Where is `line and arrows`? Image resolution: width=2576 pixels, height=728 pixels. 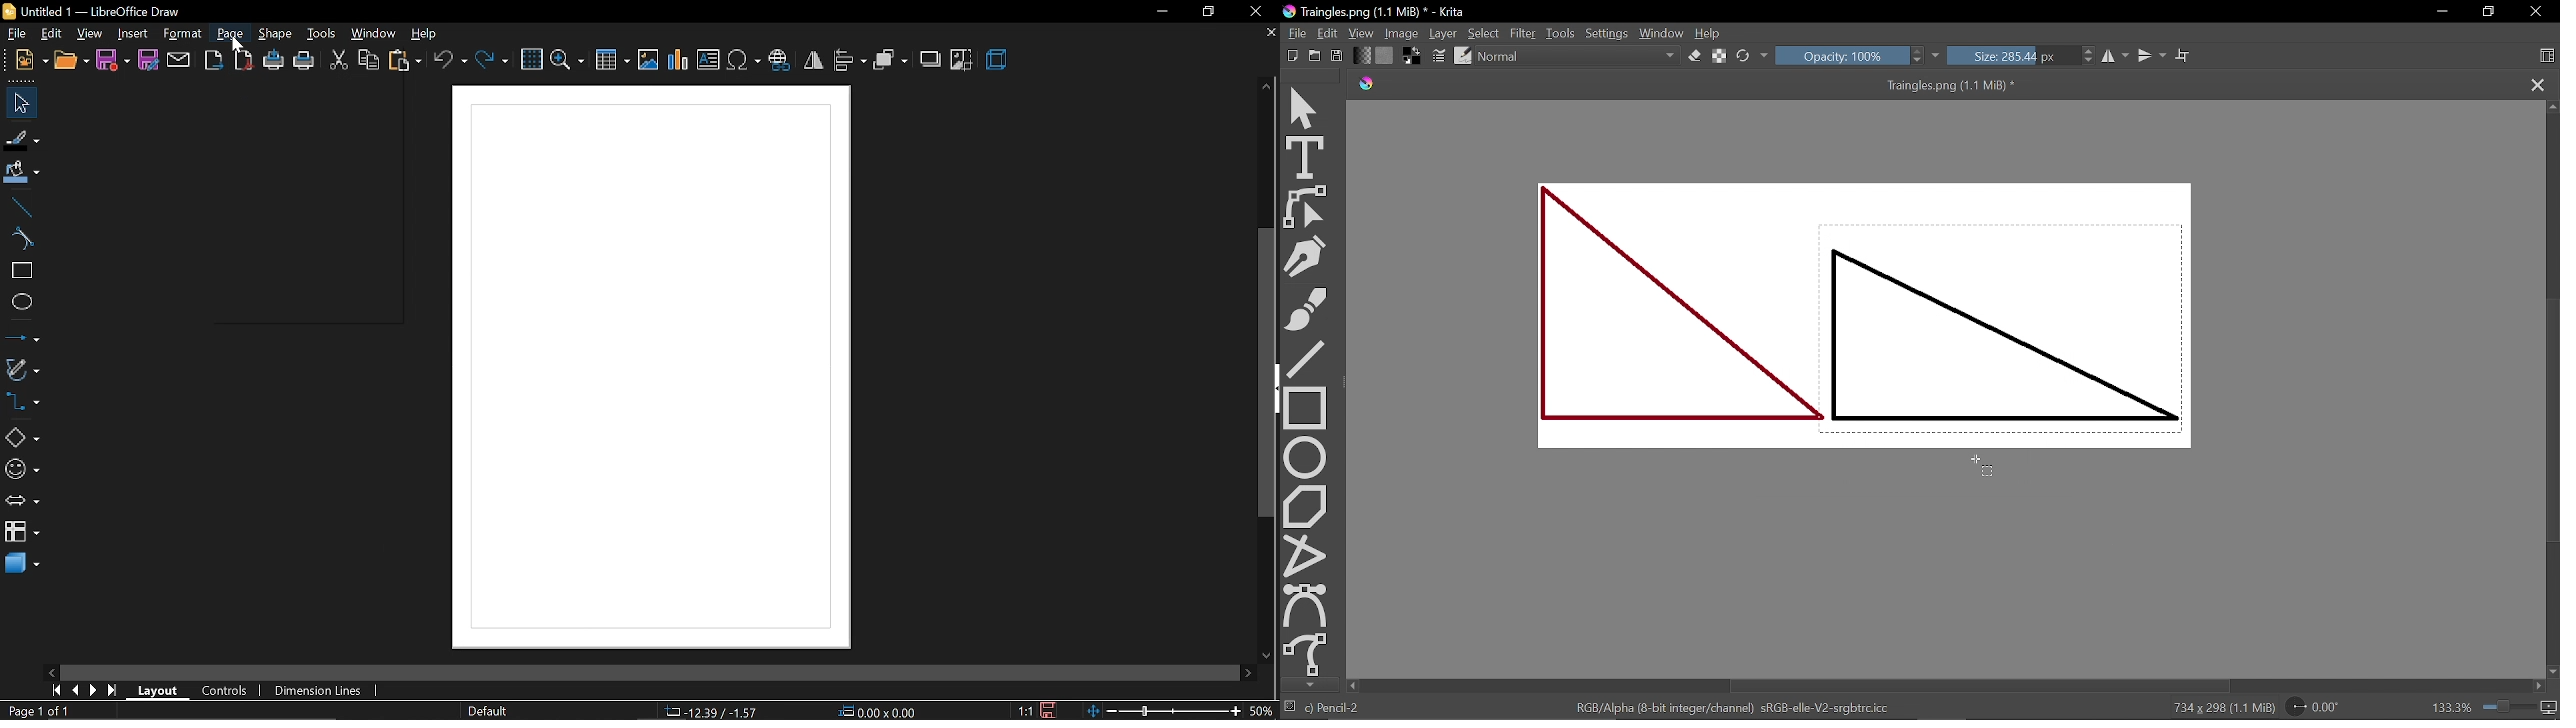 line and arrows is located at coordinates (22, 338).